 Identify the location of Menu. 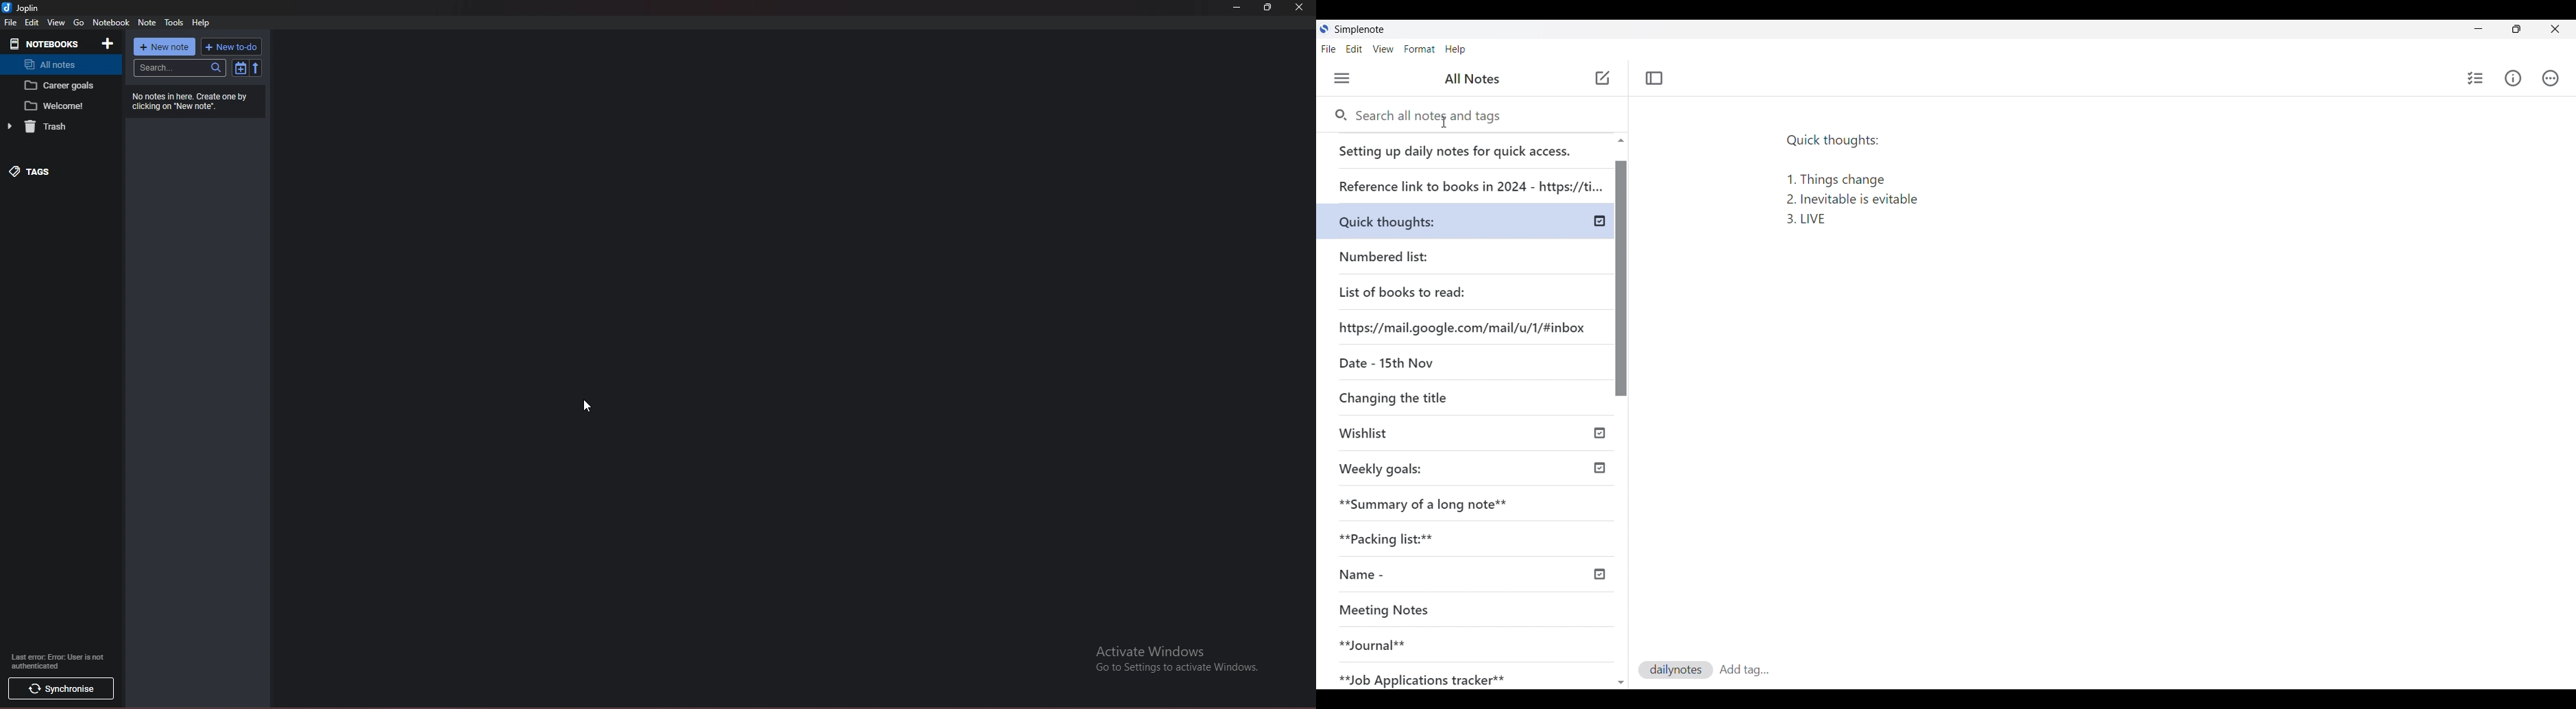
(1342, 78).